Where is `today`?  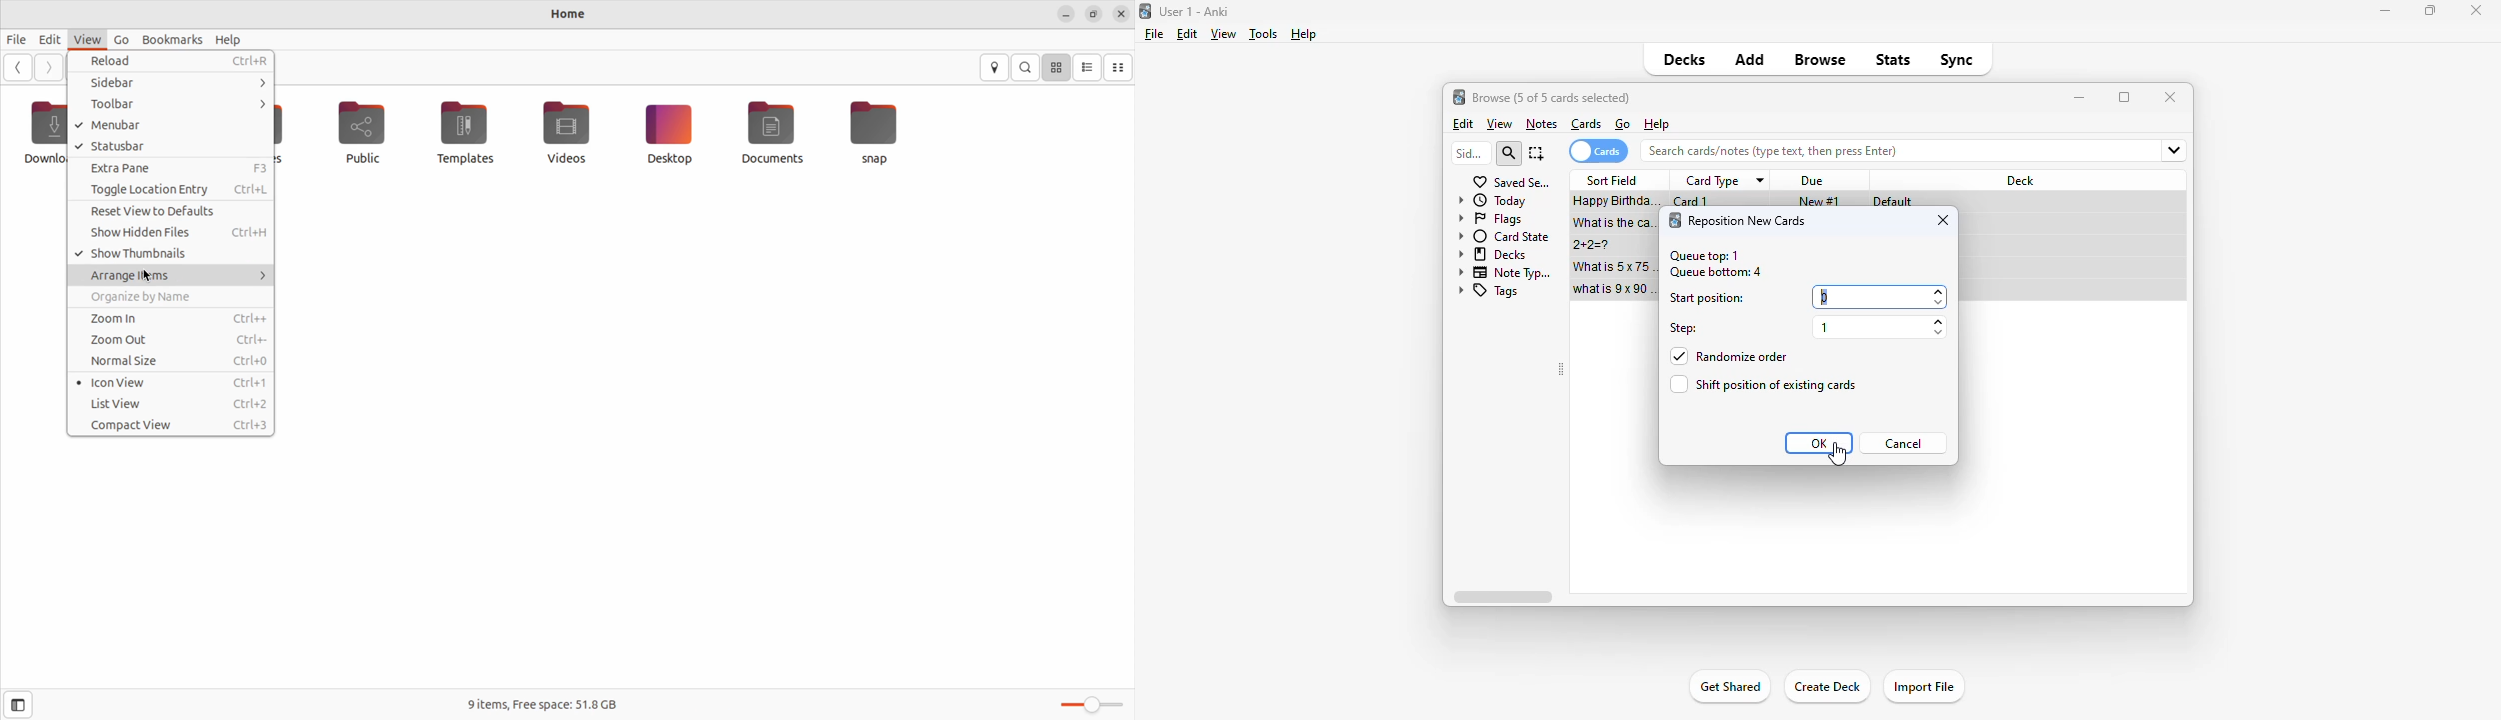
today is located at coordinates (1491, 201).